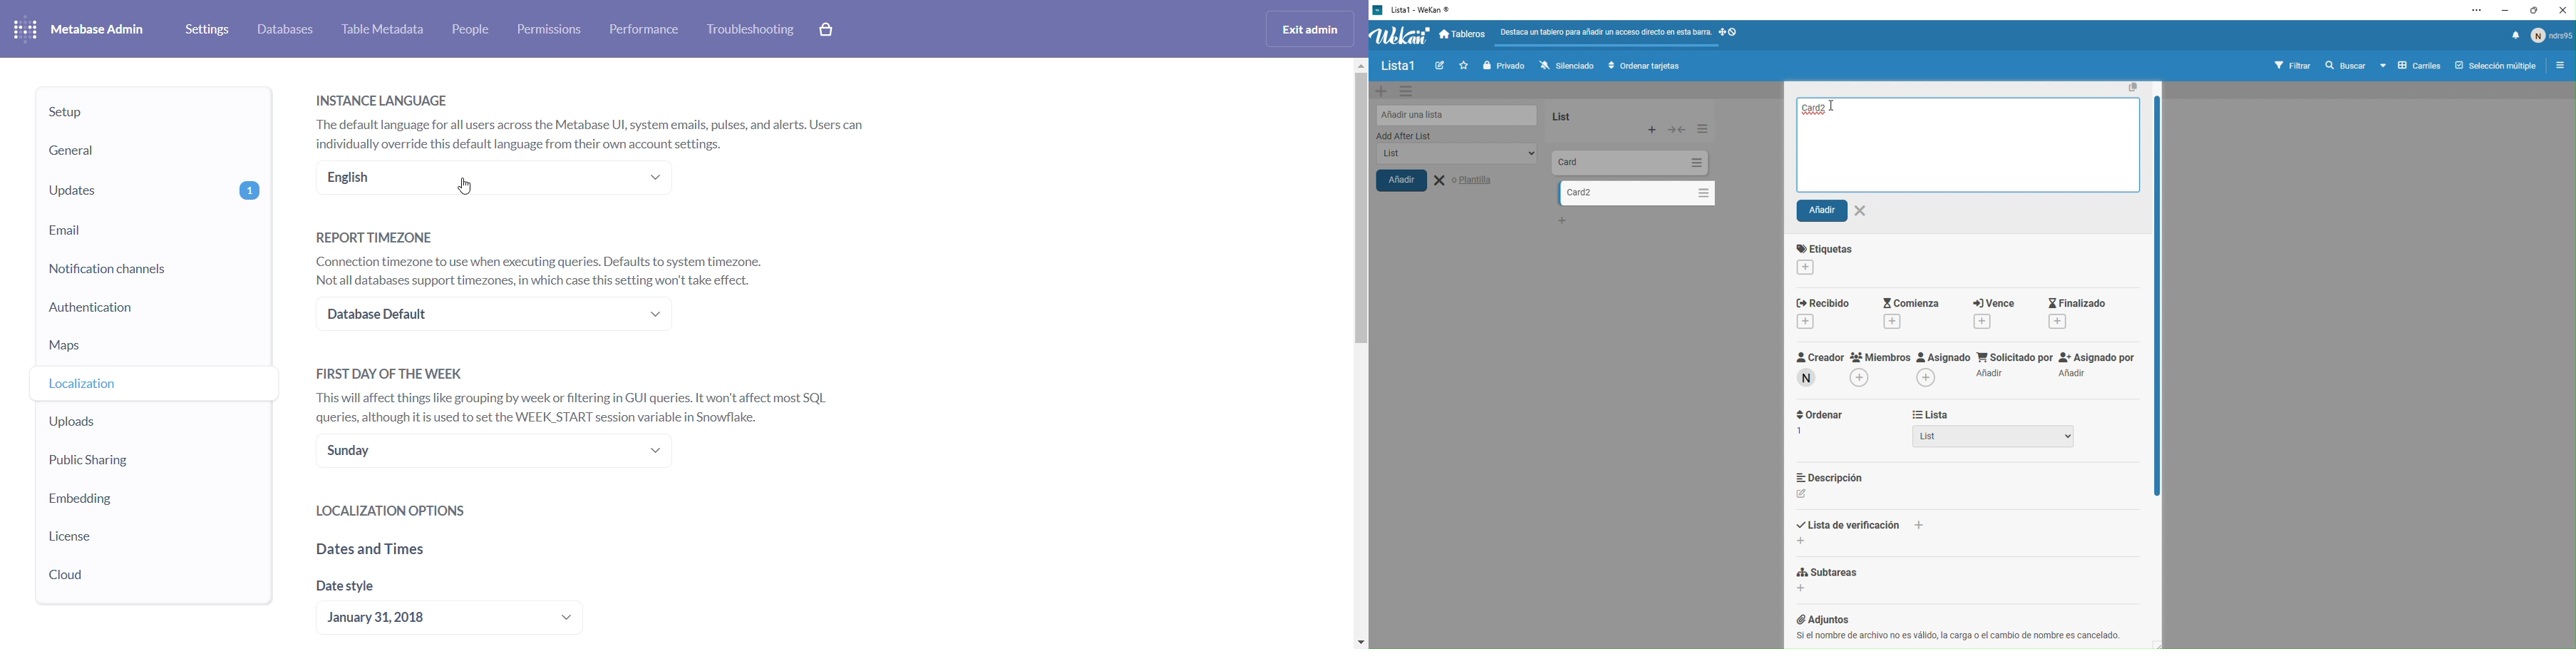  I want to click on Options, so click(1701, 129).